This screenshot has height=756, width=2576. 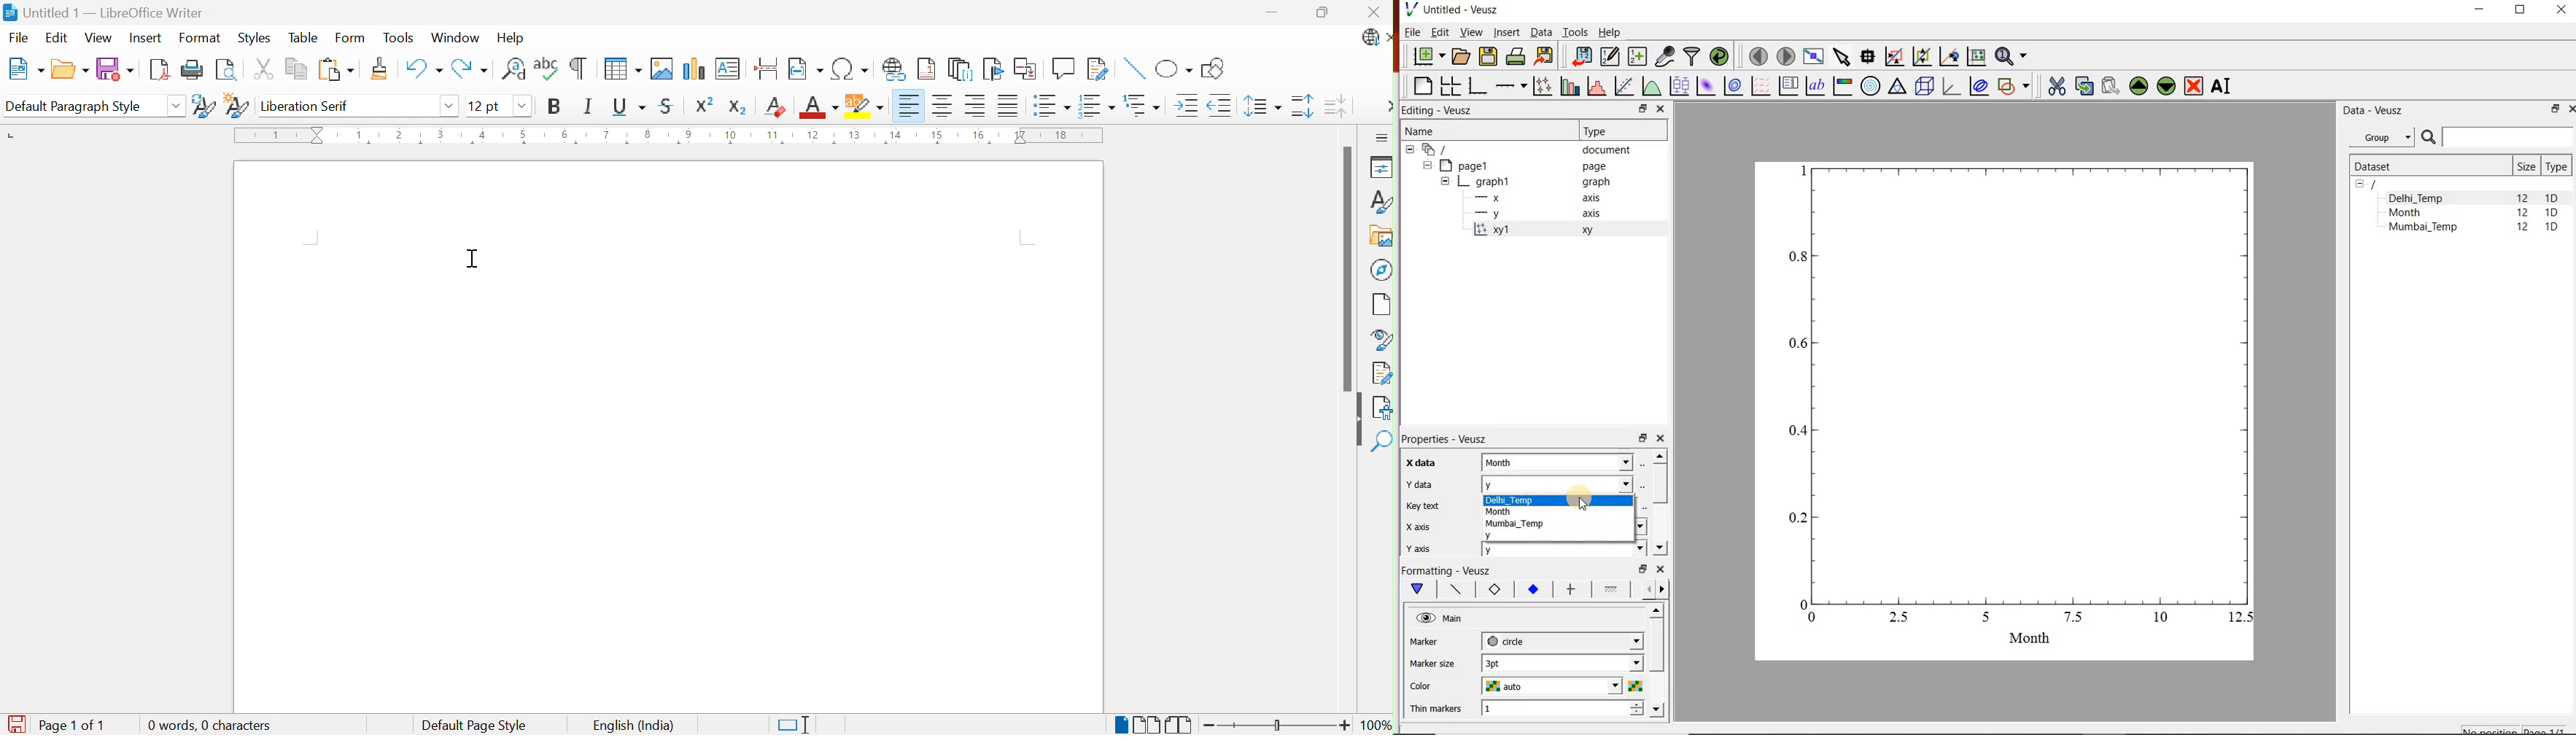 I want to click on Hide, so click(x=1355, y=420).